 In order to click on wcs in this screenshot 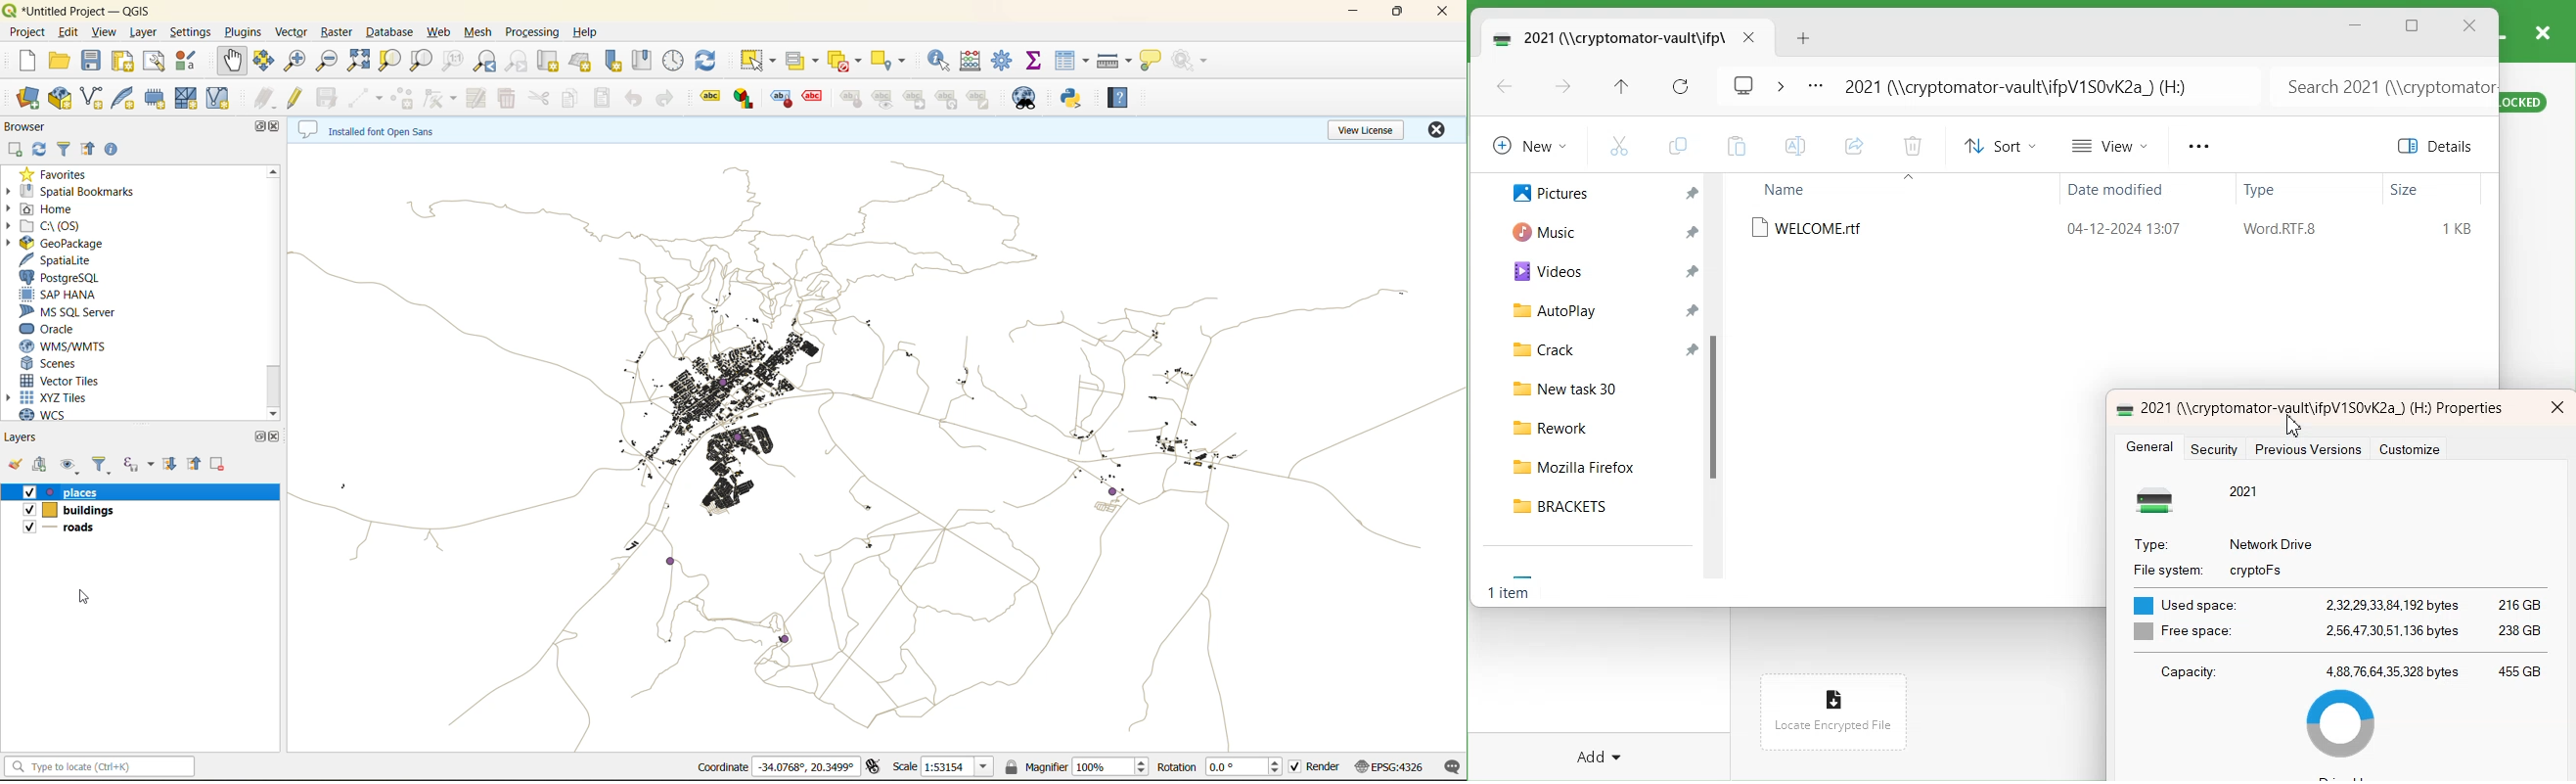, I will do `click(51, 415)`.